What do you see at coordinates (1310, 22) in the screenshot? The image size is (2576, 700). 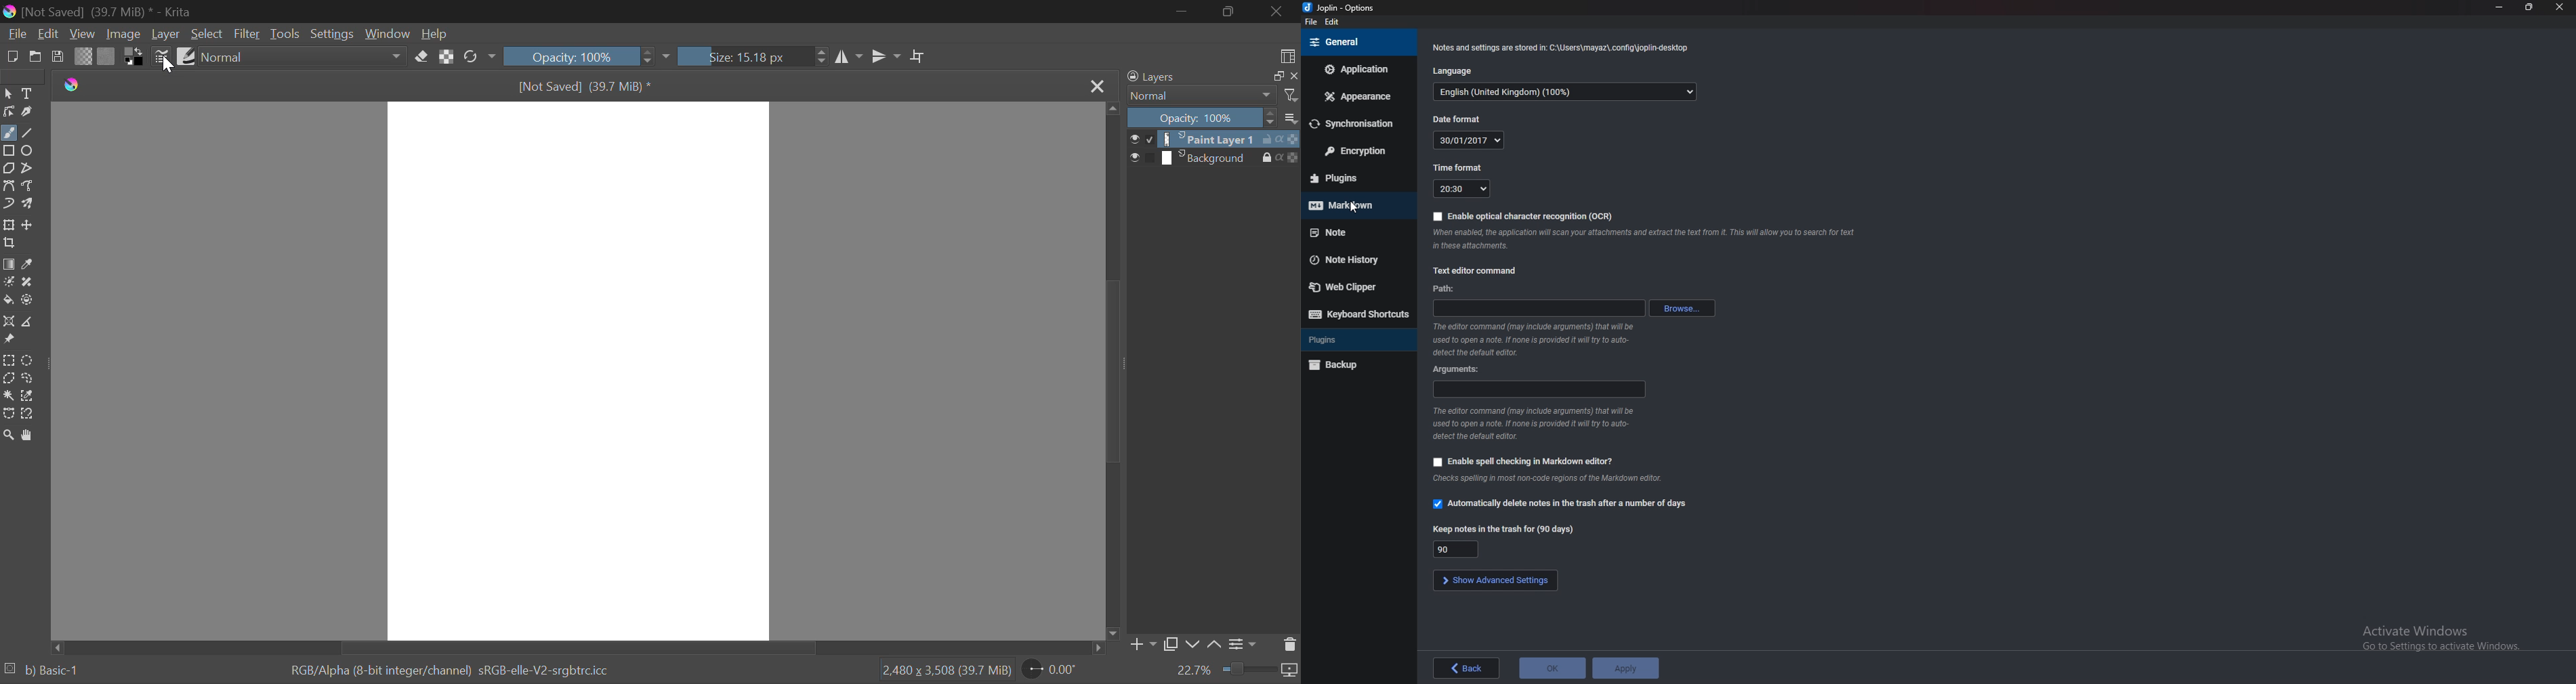 I see `file` at bounding box center [1310, 22].